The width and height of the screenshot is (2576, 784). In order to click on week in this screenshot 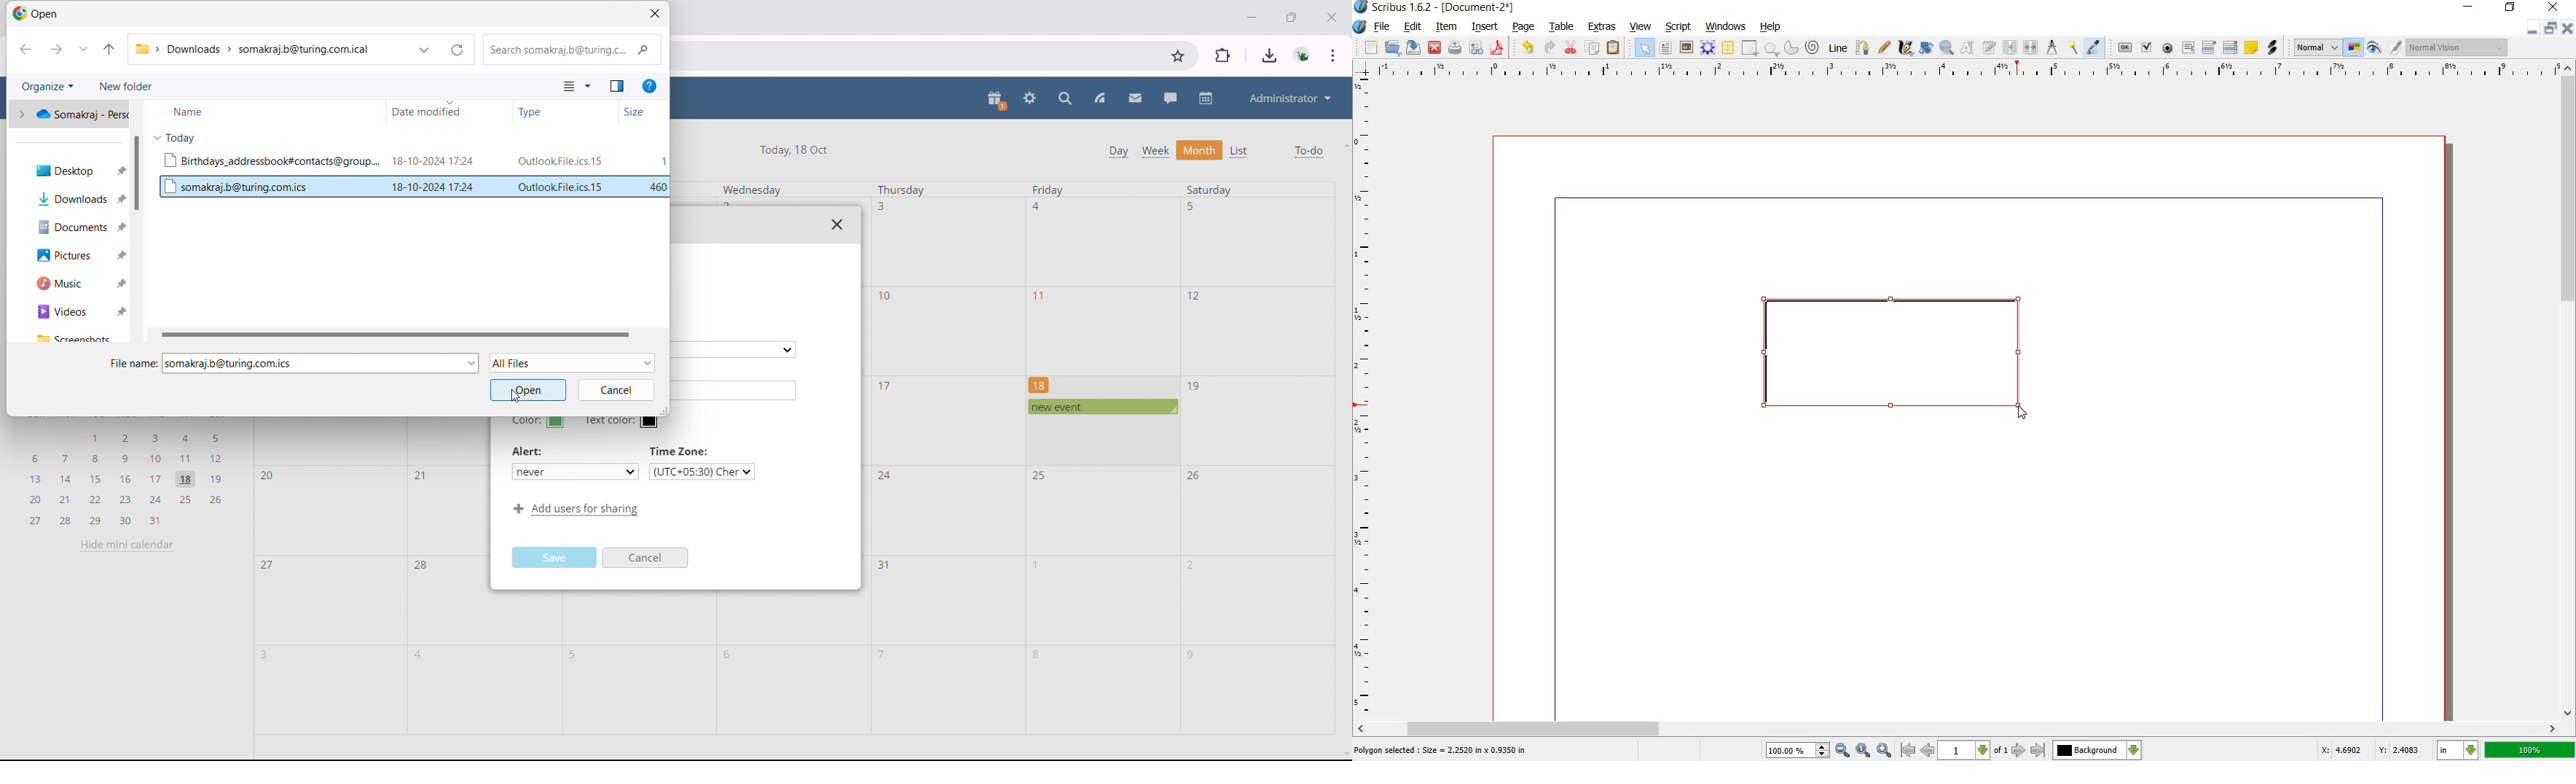, I will do `click(1155, 151)`.